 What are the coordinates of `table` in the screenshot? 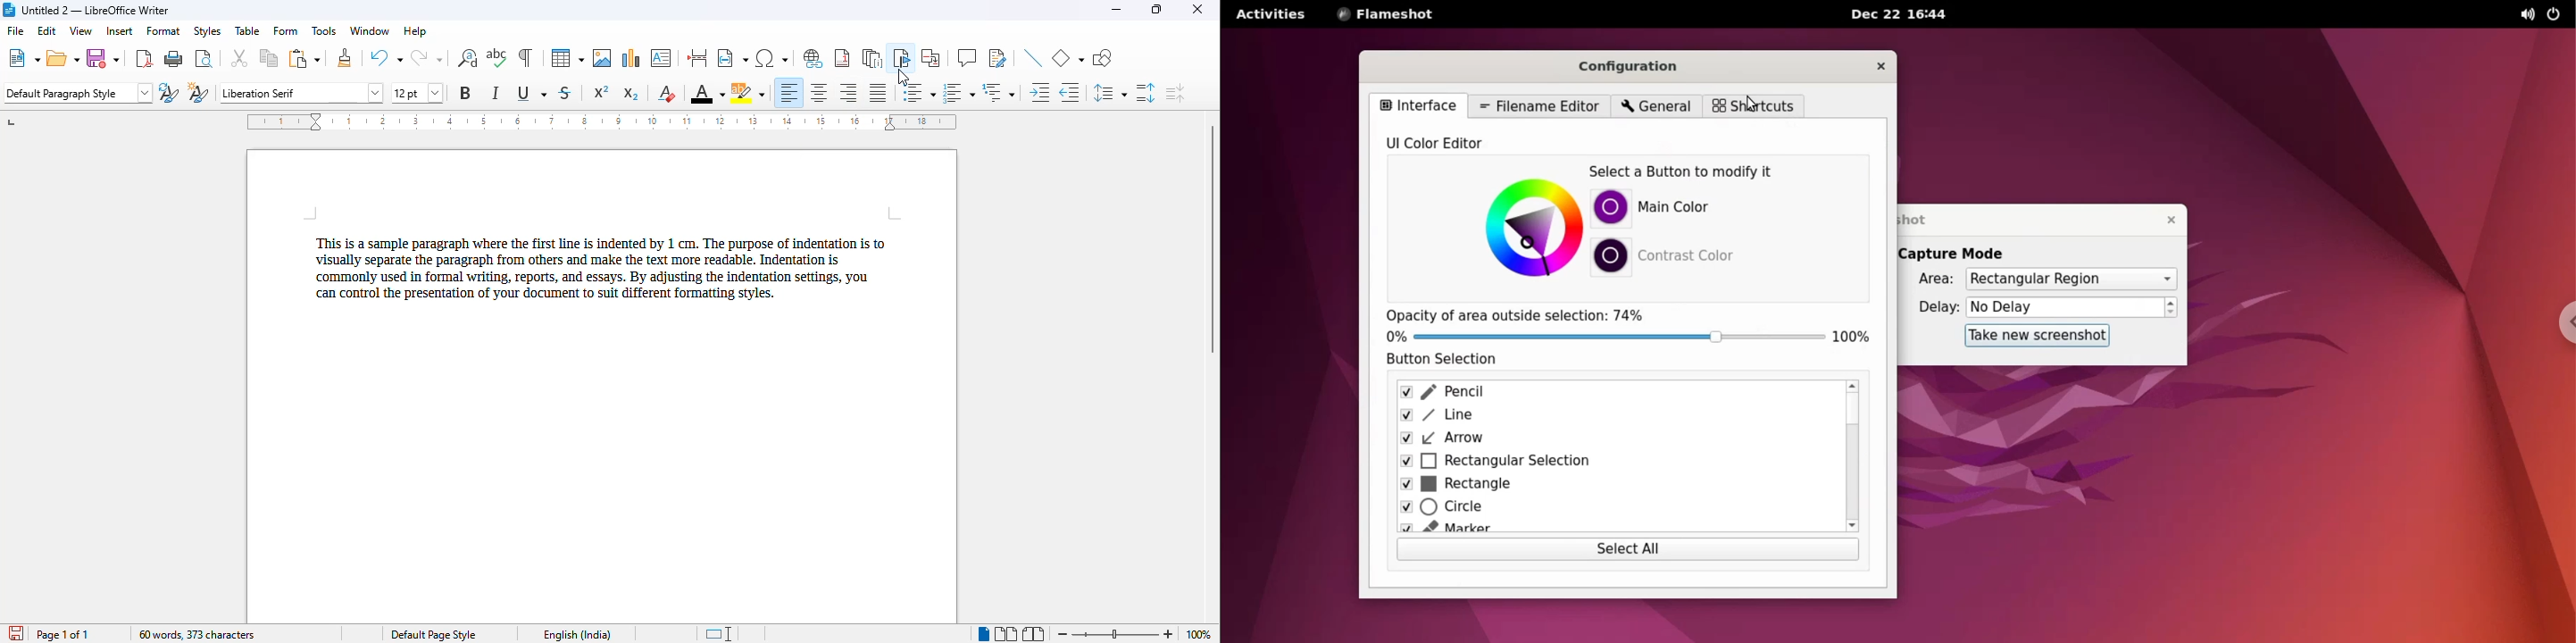 It's located at (247, 30).